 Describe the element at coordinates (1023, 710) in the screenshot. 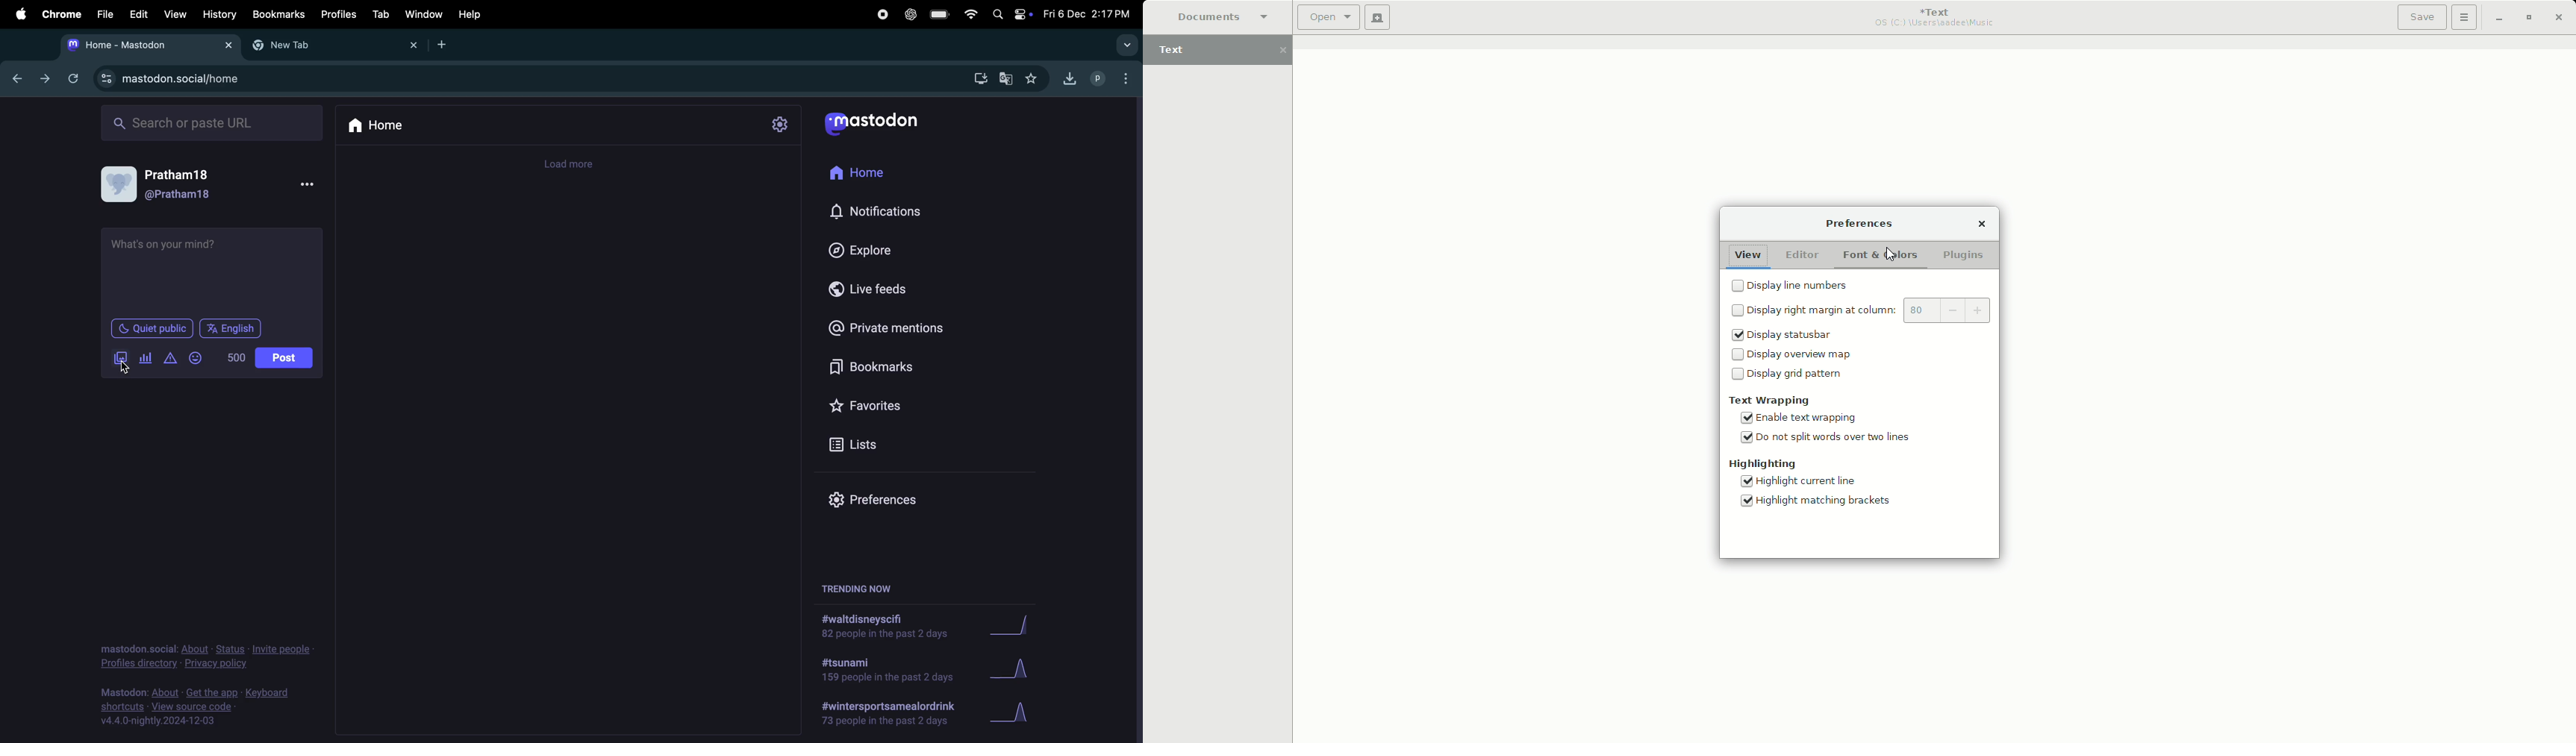

I see `Graph` at that location.